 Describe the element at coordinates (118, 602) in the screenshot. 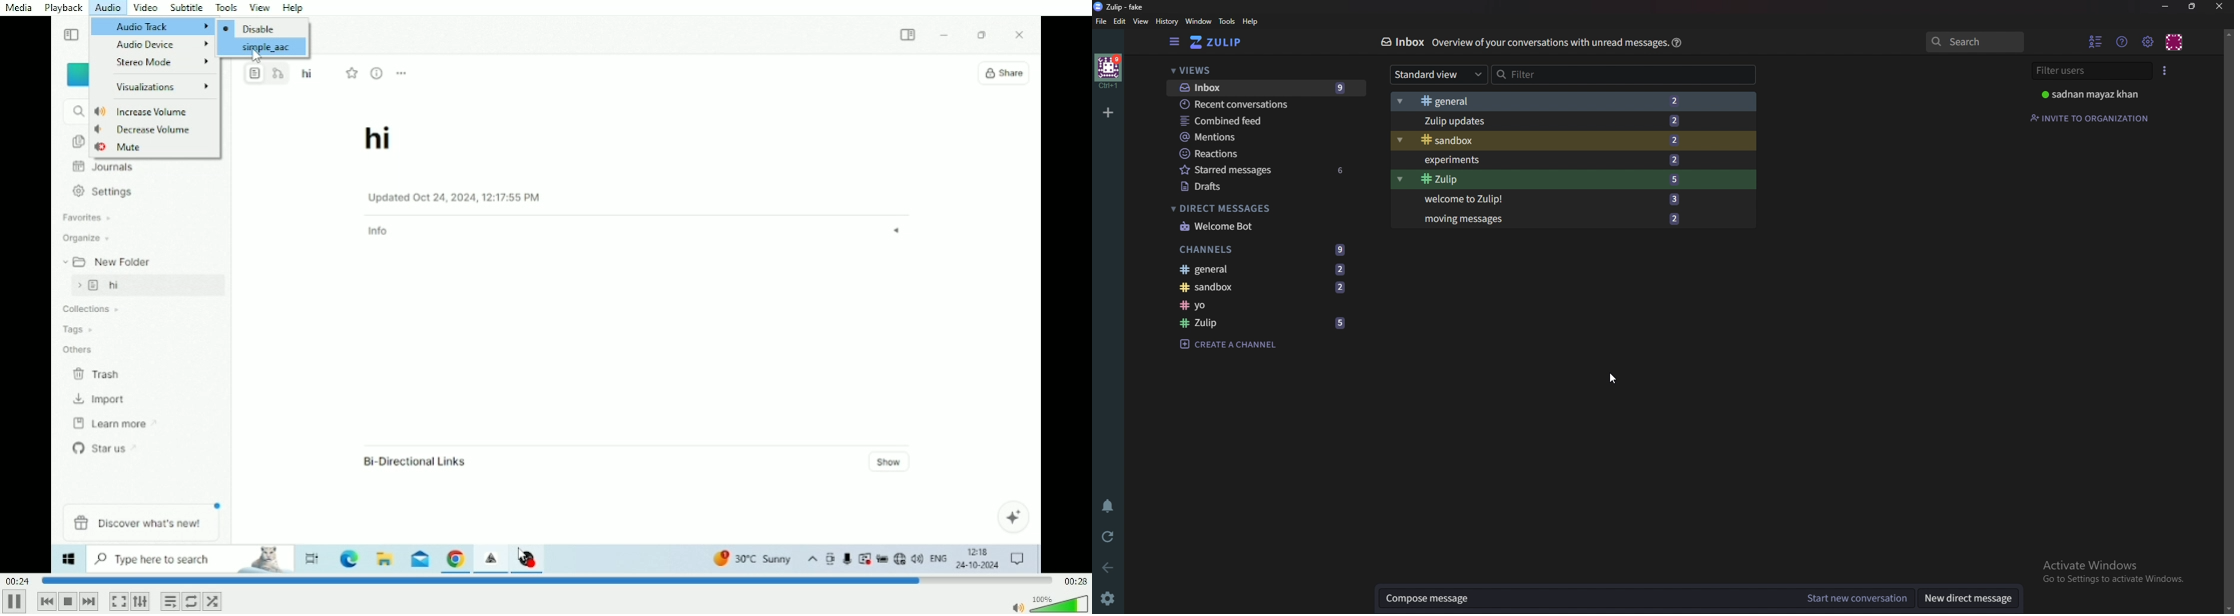

I see `Toggle the video in fullscreen` at that location.